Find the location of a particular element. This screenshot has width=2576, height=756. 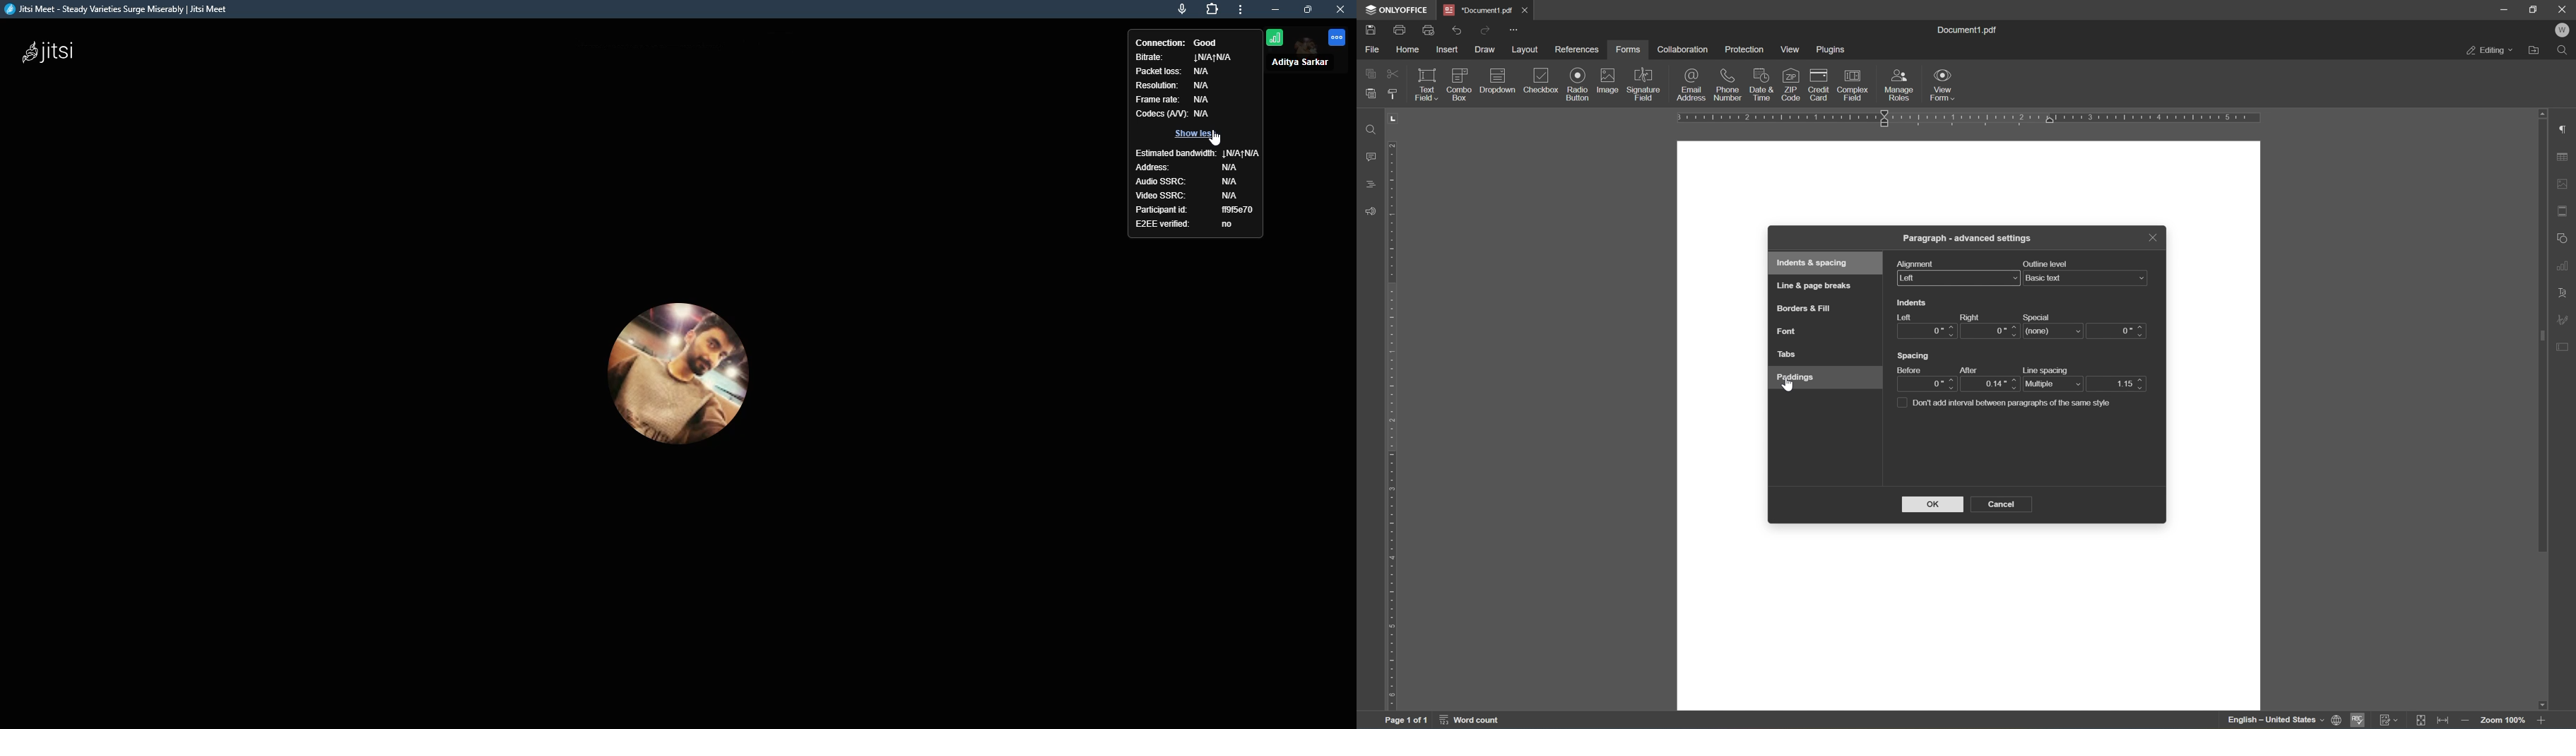

show less is located at coordinates (1198, 134).